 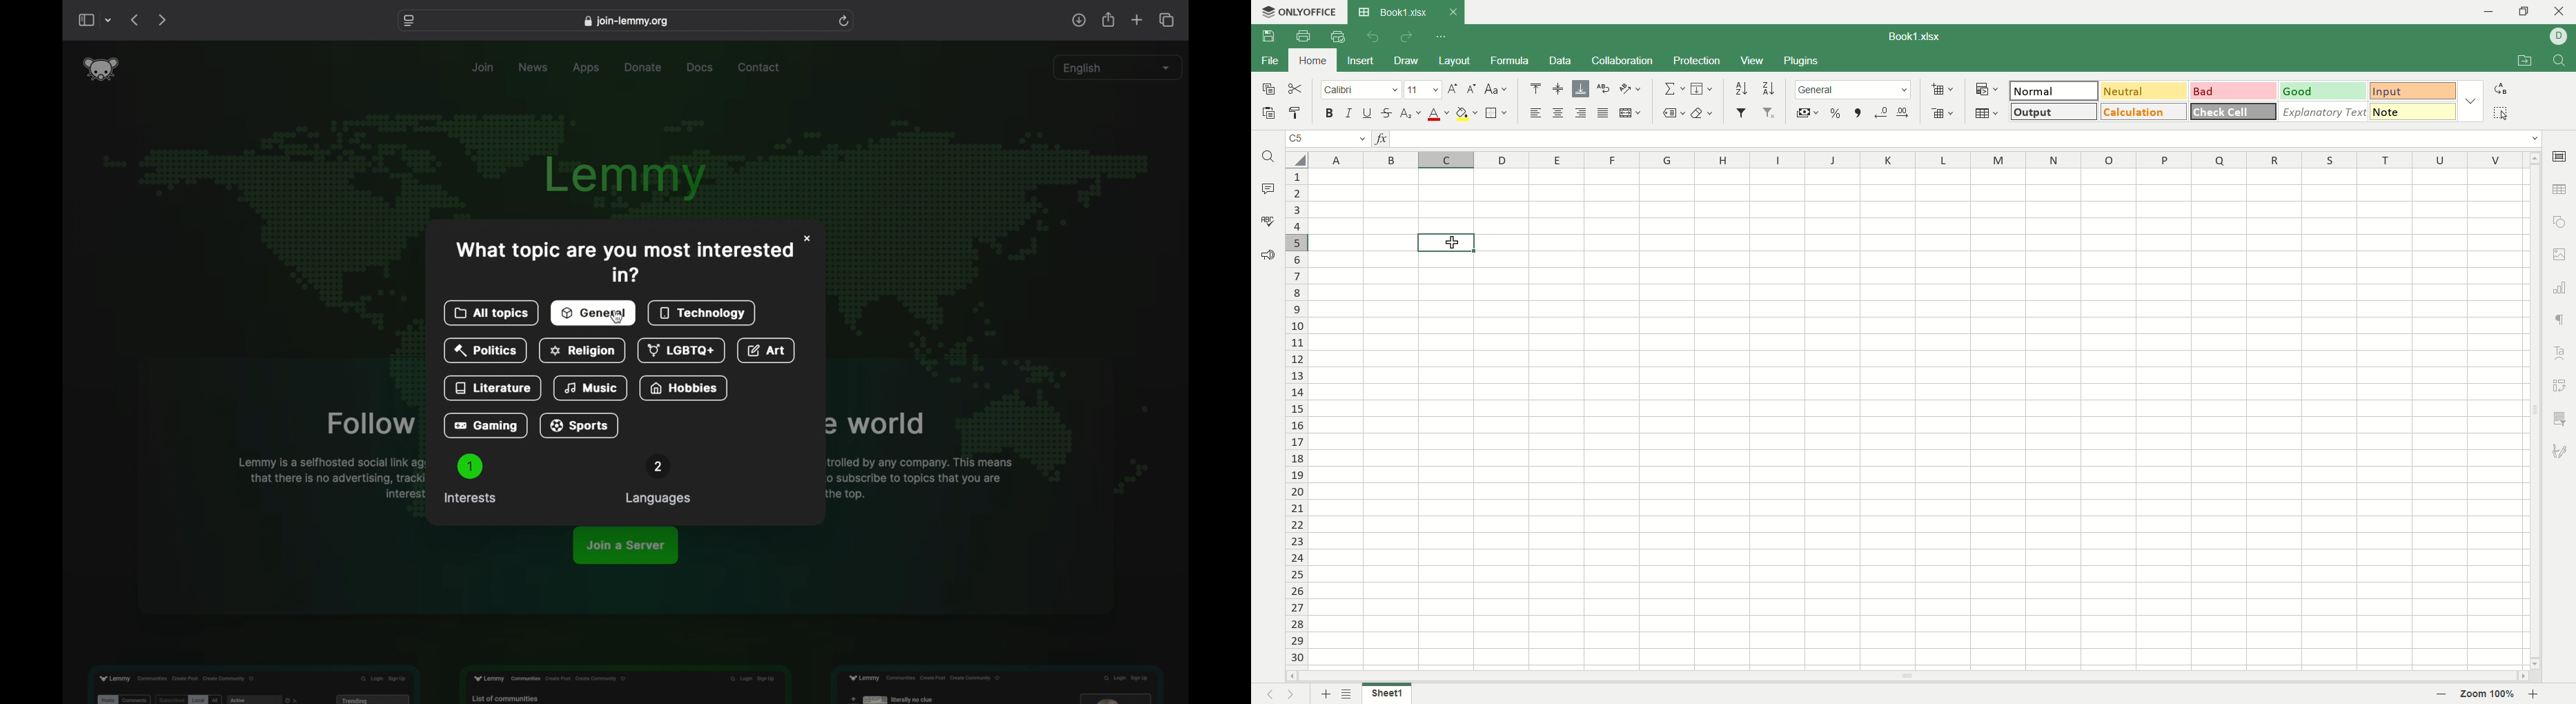 I want to click on join, so click(x=484, y=68).